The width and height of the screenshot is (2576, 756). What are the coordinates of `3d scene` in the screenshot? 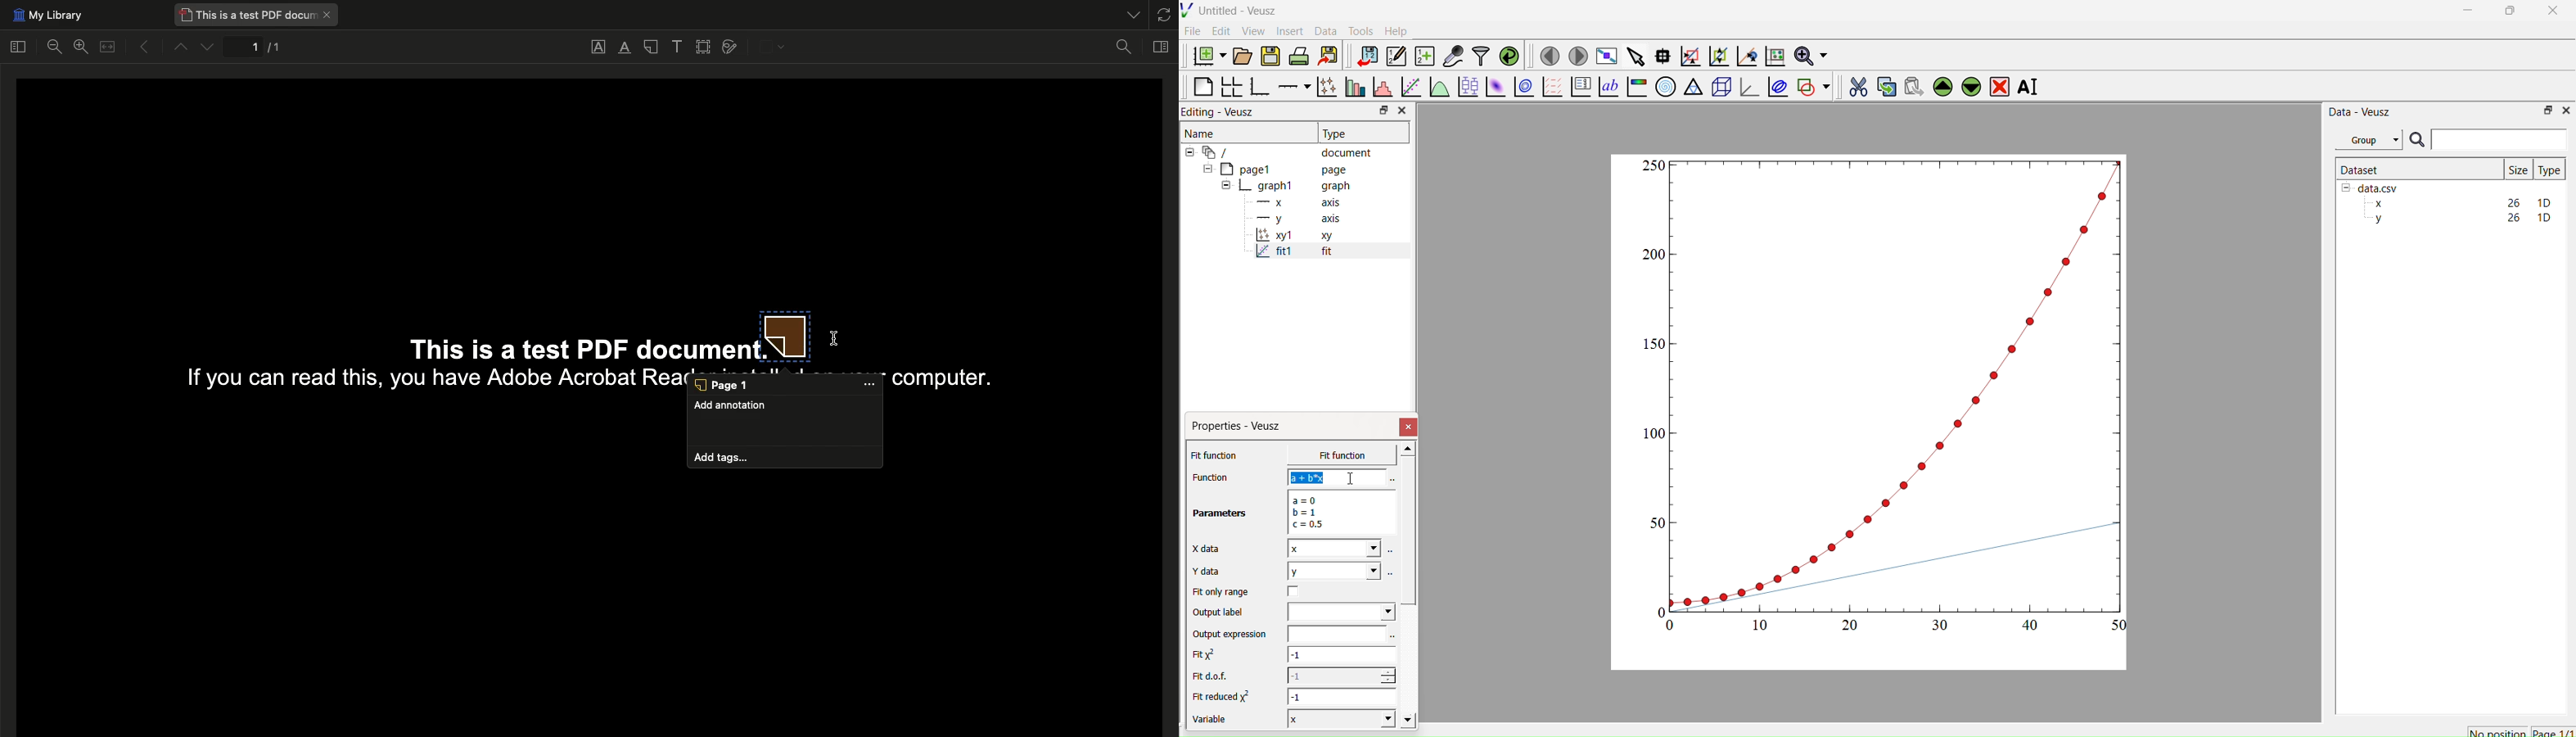 It's located at (1720, 84).